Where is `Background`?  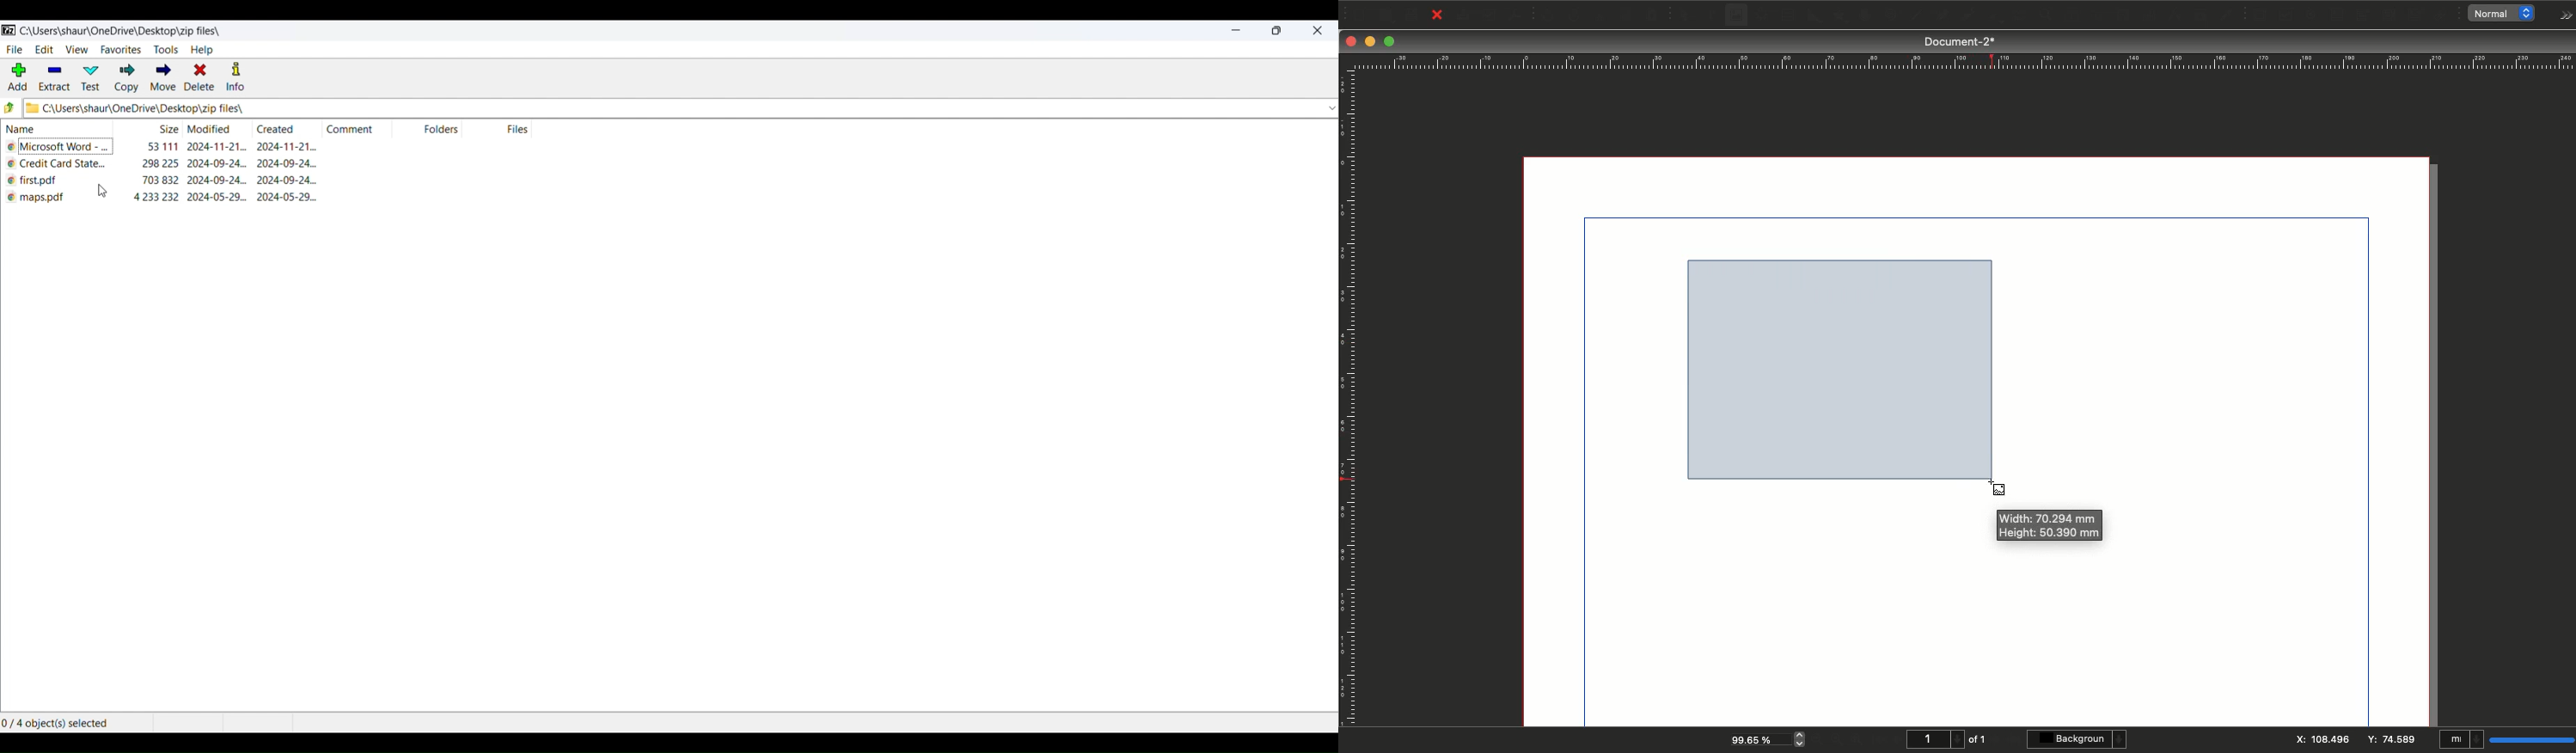
Background is located at coordinates (2079, 739).